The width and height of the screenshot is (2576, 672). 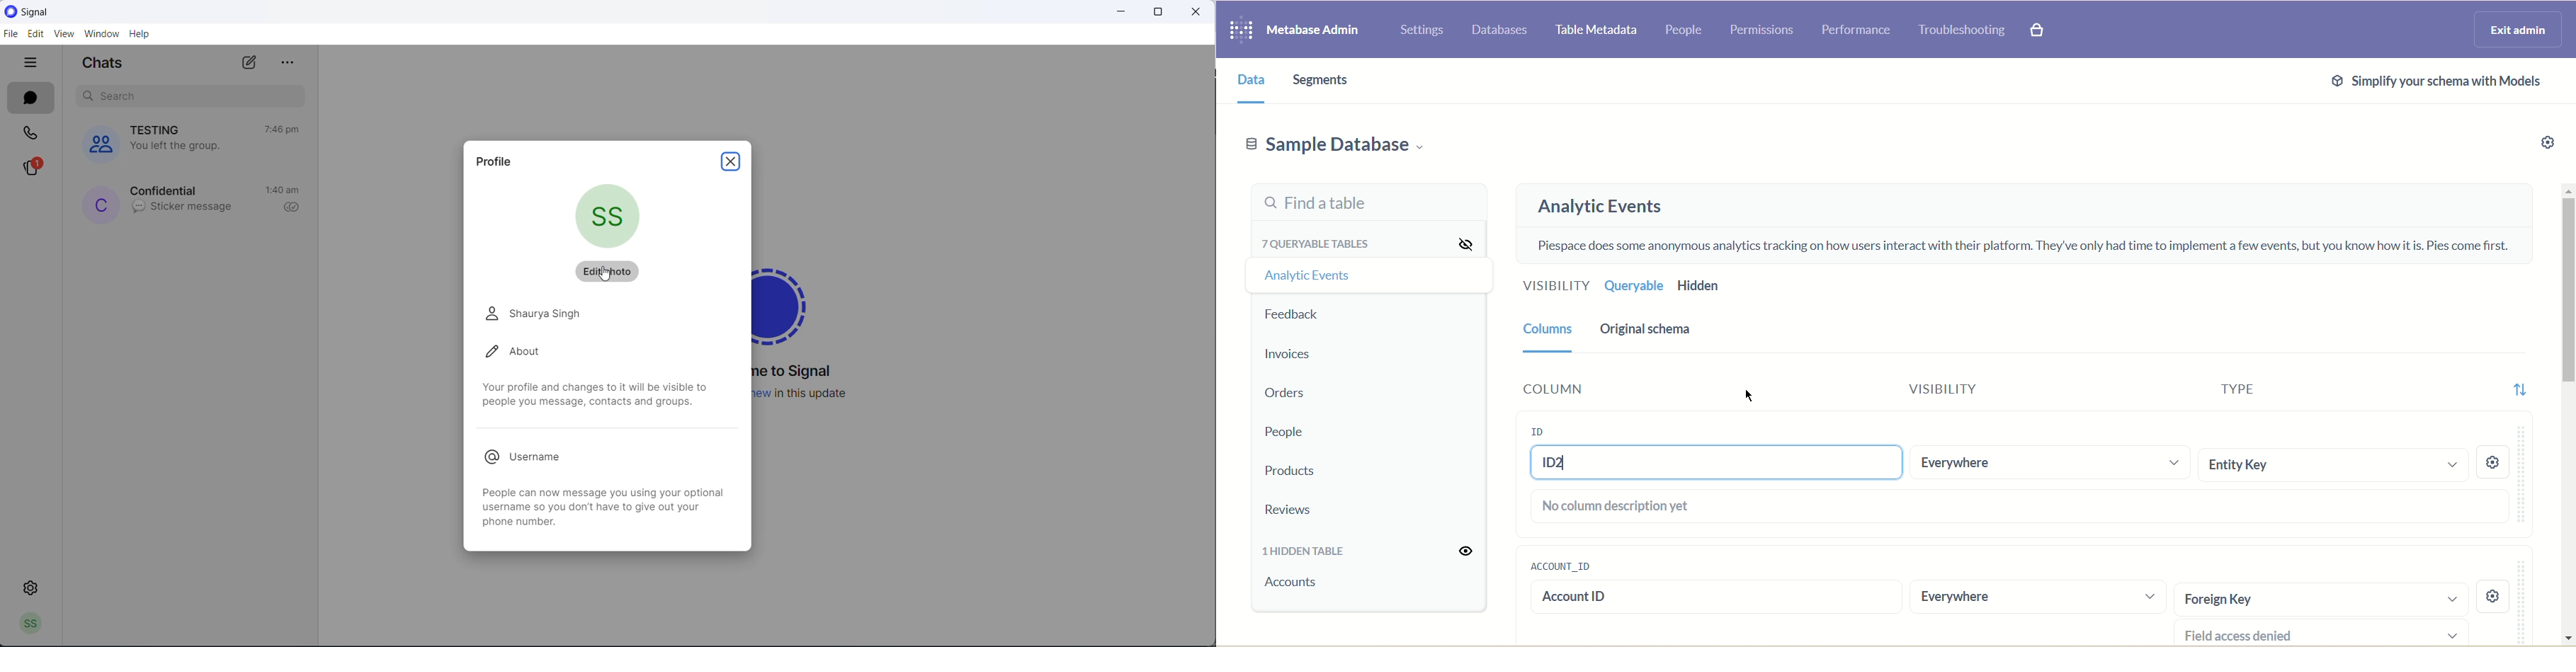 I want to click on signal logo, so click(x=791, y=302).